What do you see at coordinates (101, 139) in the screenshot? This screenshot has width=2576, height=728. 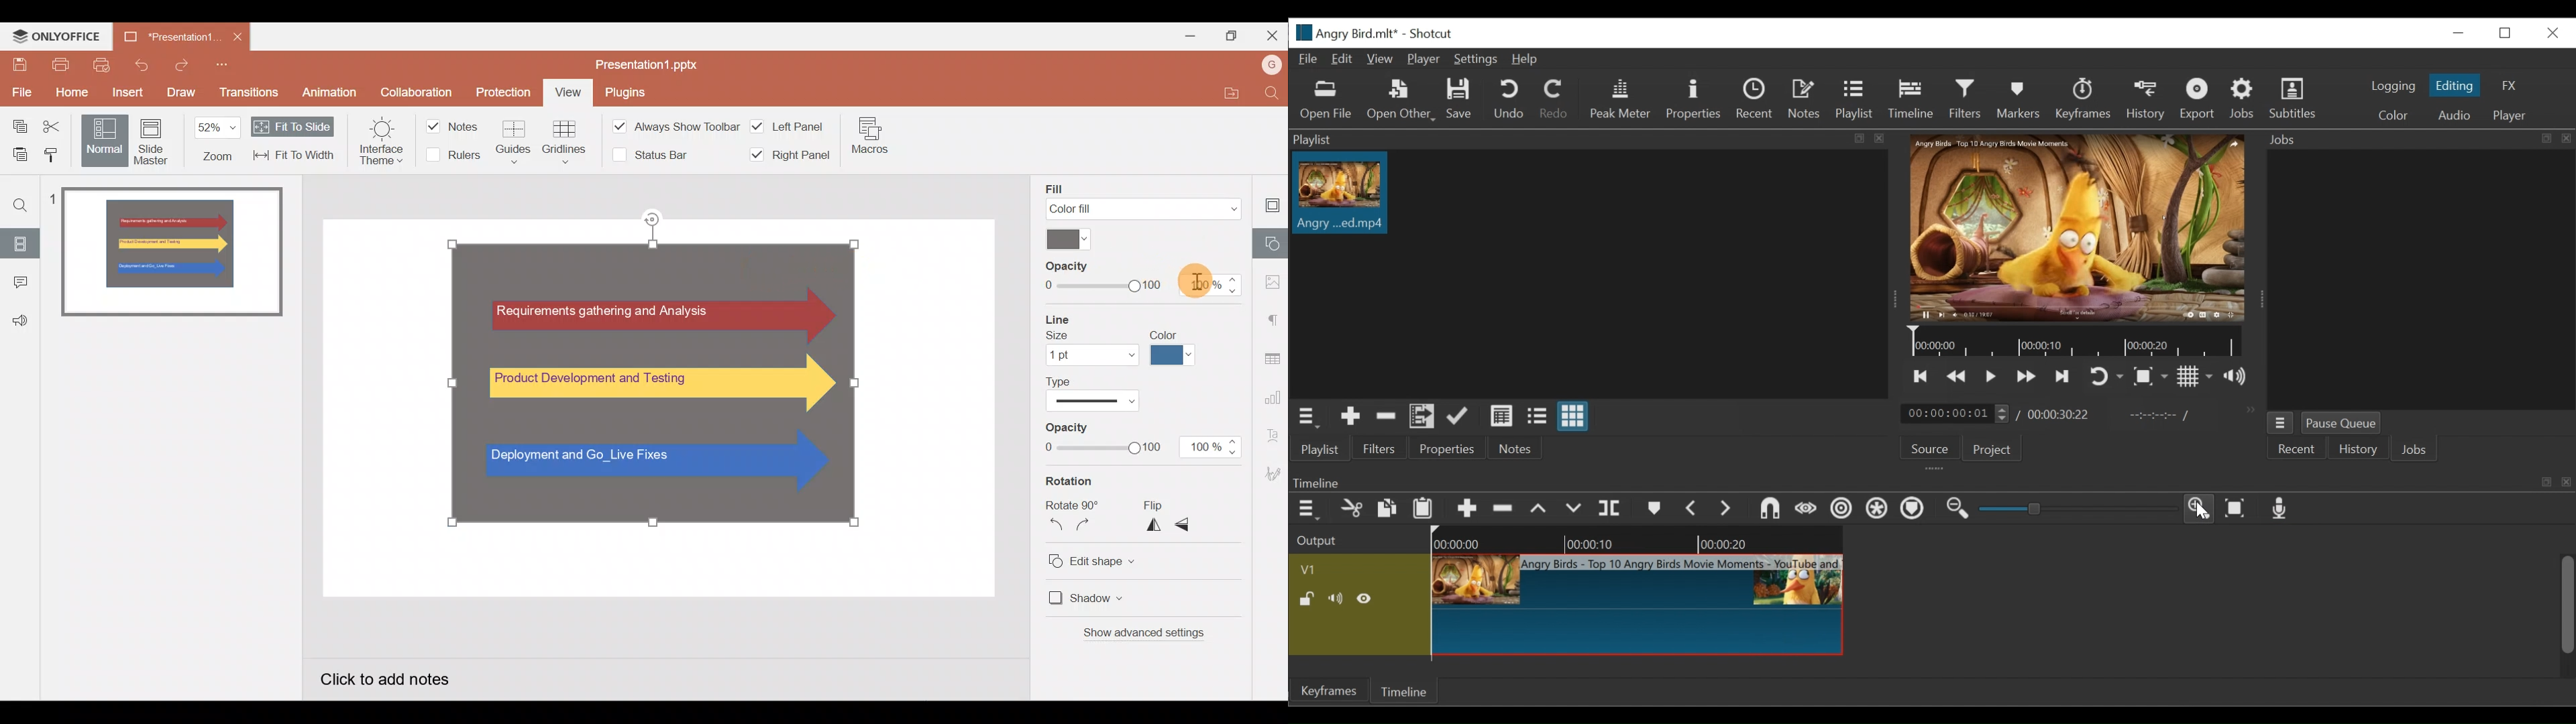 I see `Normal` at bounding box center [101, 139].